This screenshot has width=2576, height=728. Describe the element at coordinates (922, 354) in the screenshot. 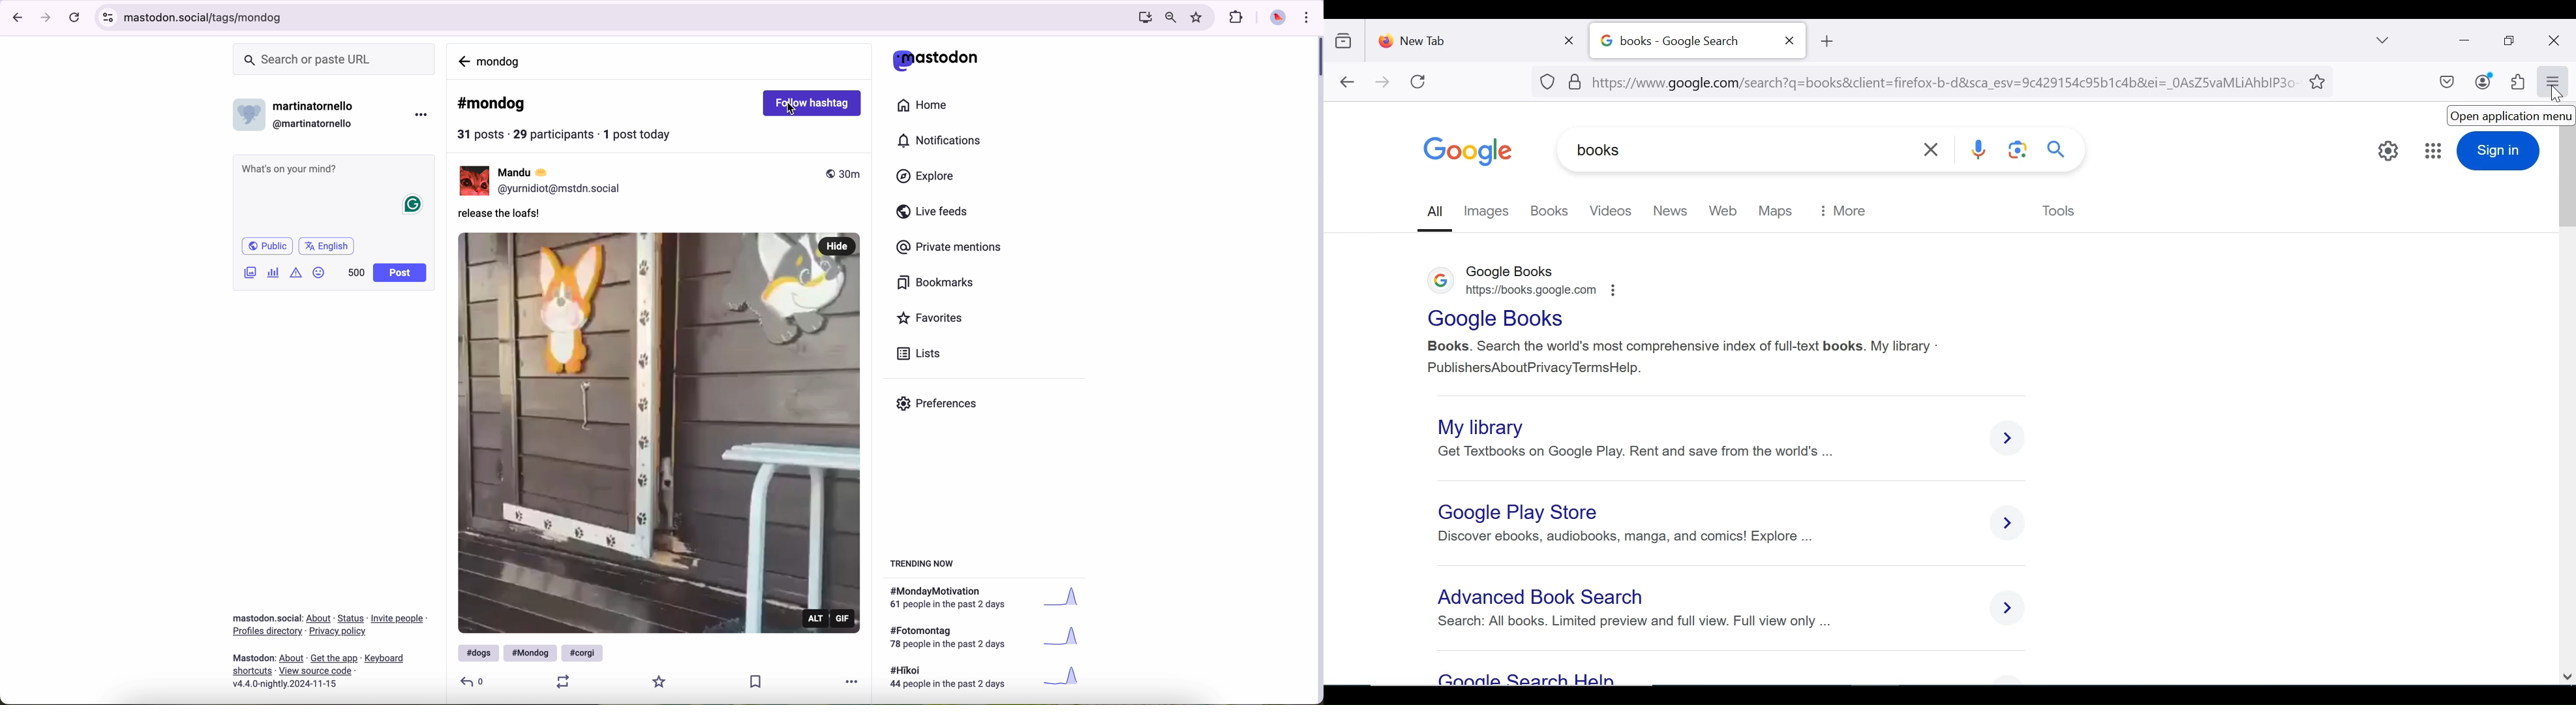

I see `lists` at that location.